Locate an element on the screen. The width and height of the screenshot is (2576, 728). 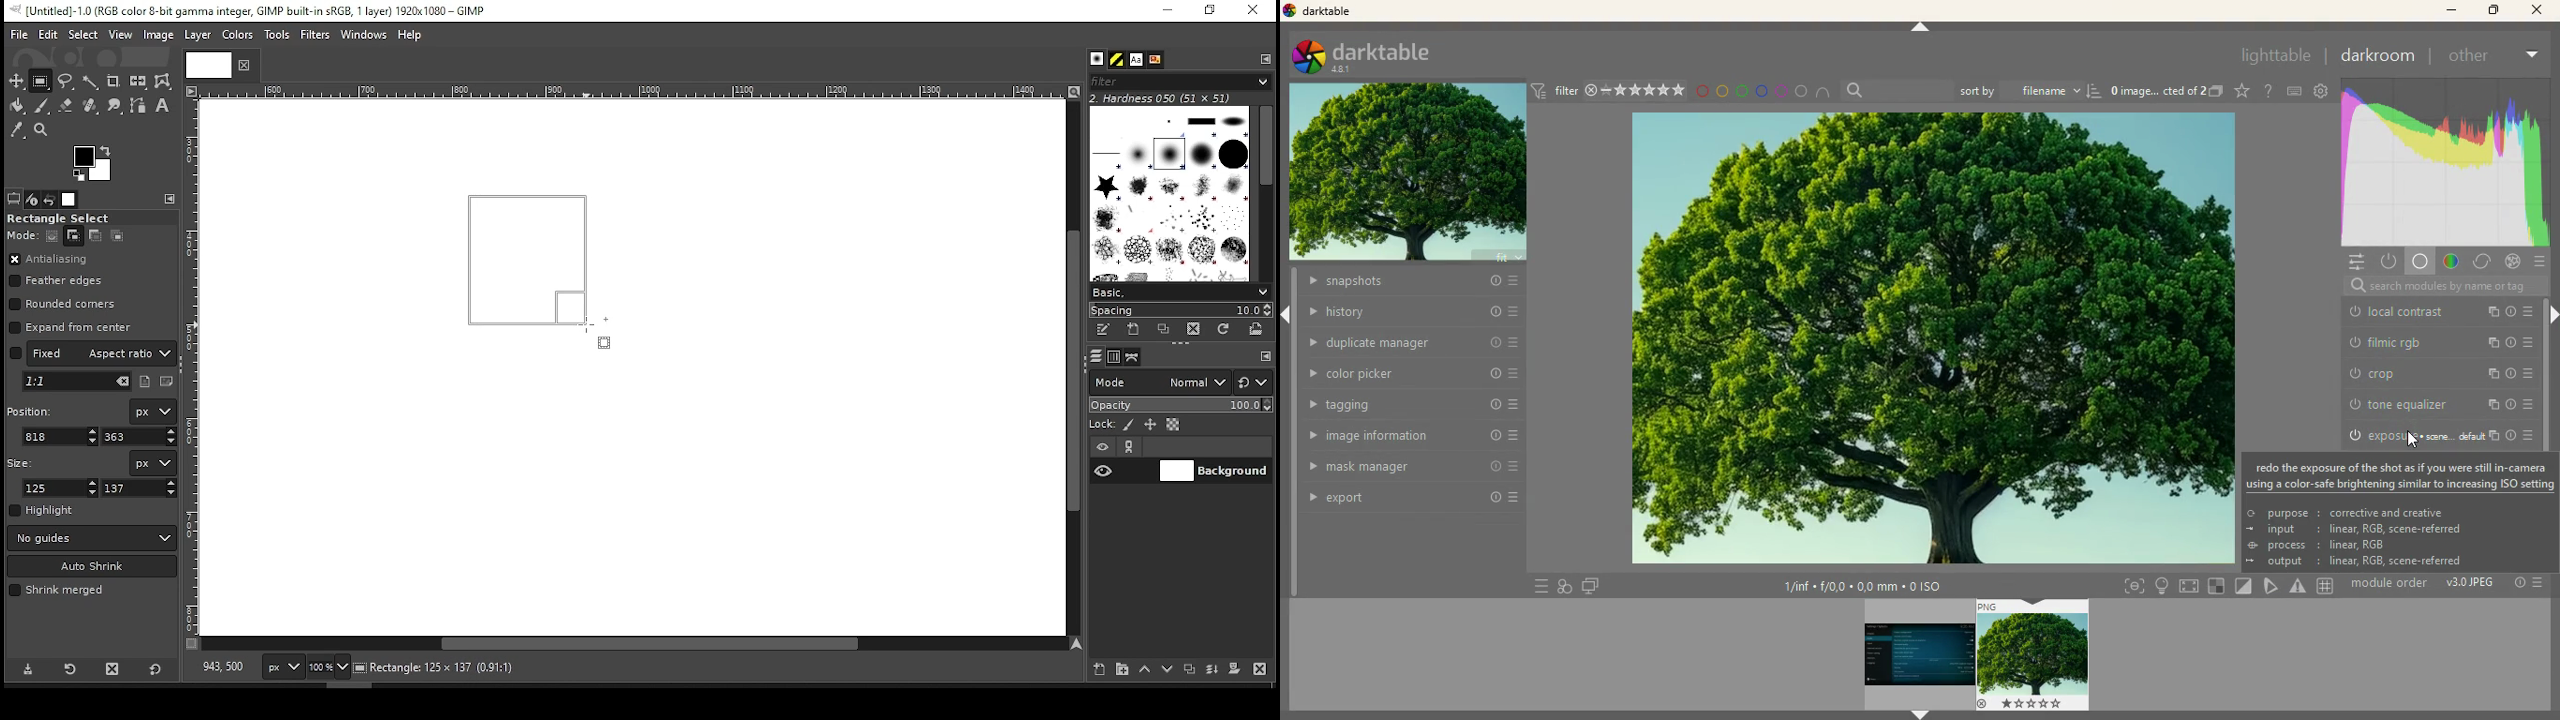
change is located at coordinates (2528, 310).